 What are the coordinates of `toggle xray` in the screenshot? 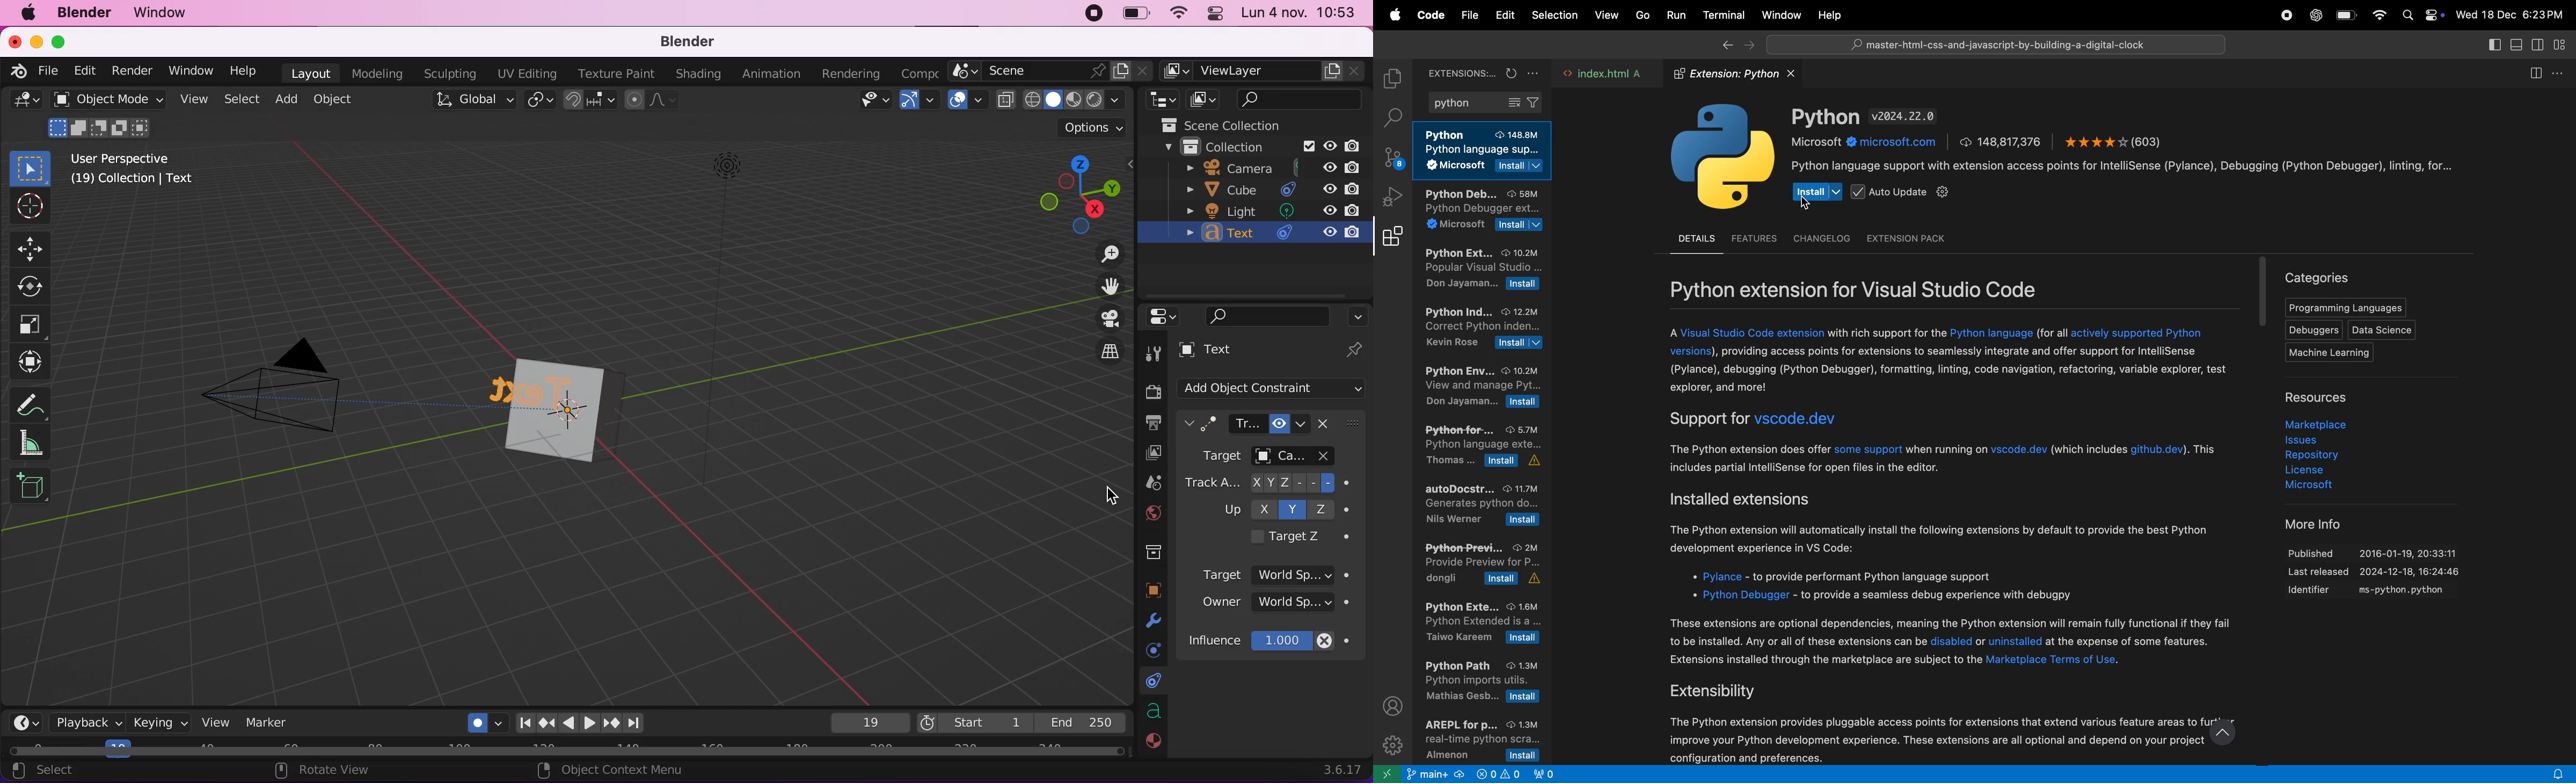 It's located at (1005, 106).